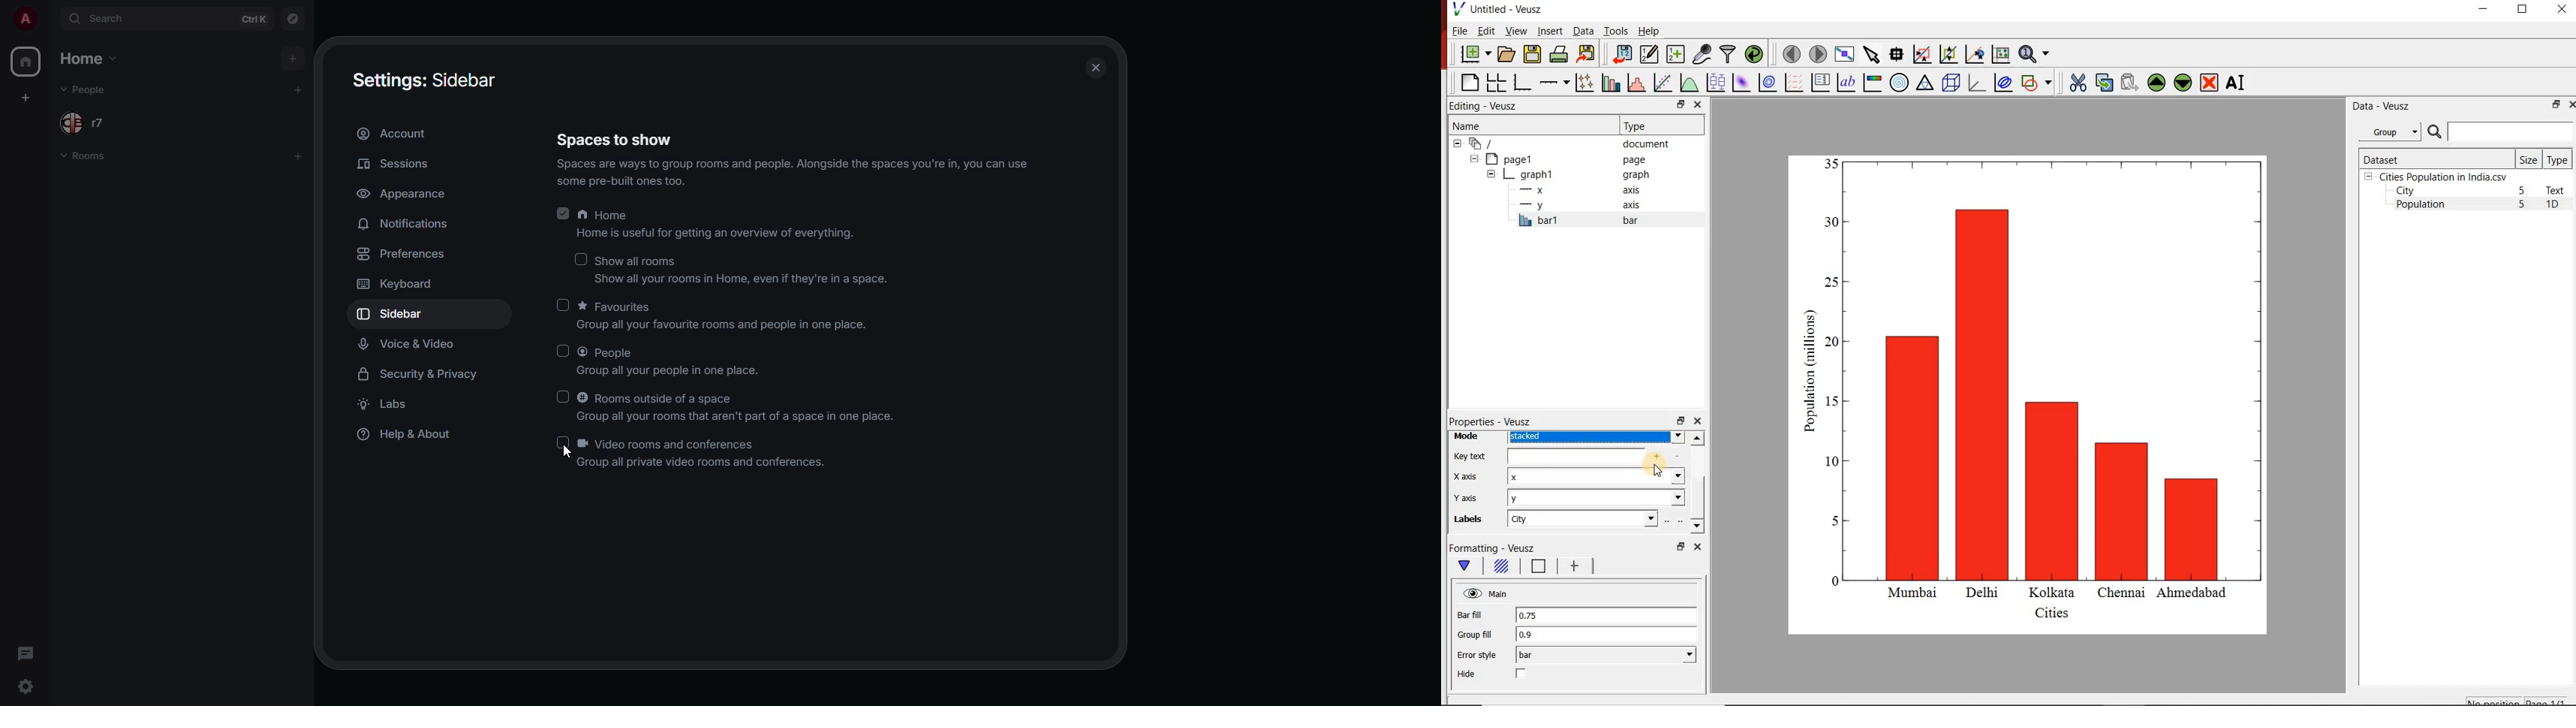 The height and width of the screenshot is (728, 2576). I want to click on click or draw a rectangle to zoom graph indexes, so click(1921, 53).